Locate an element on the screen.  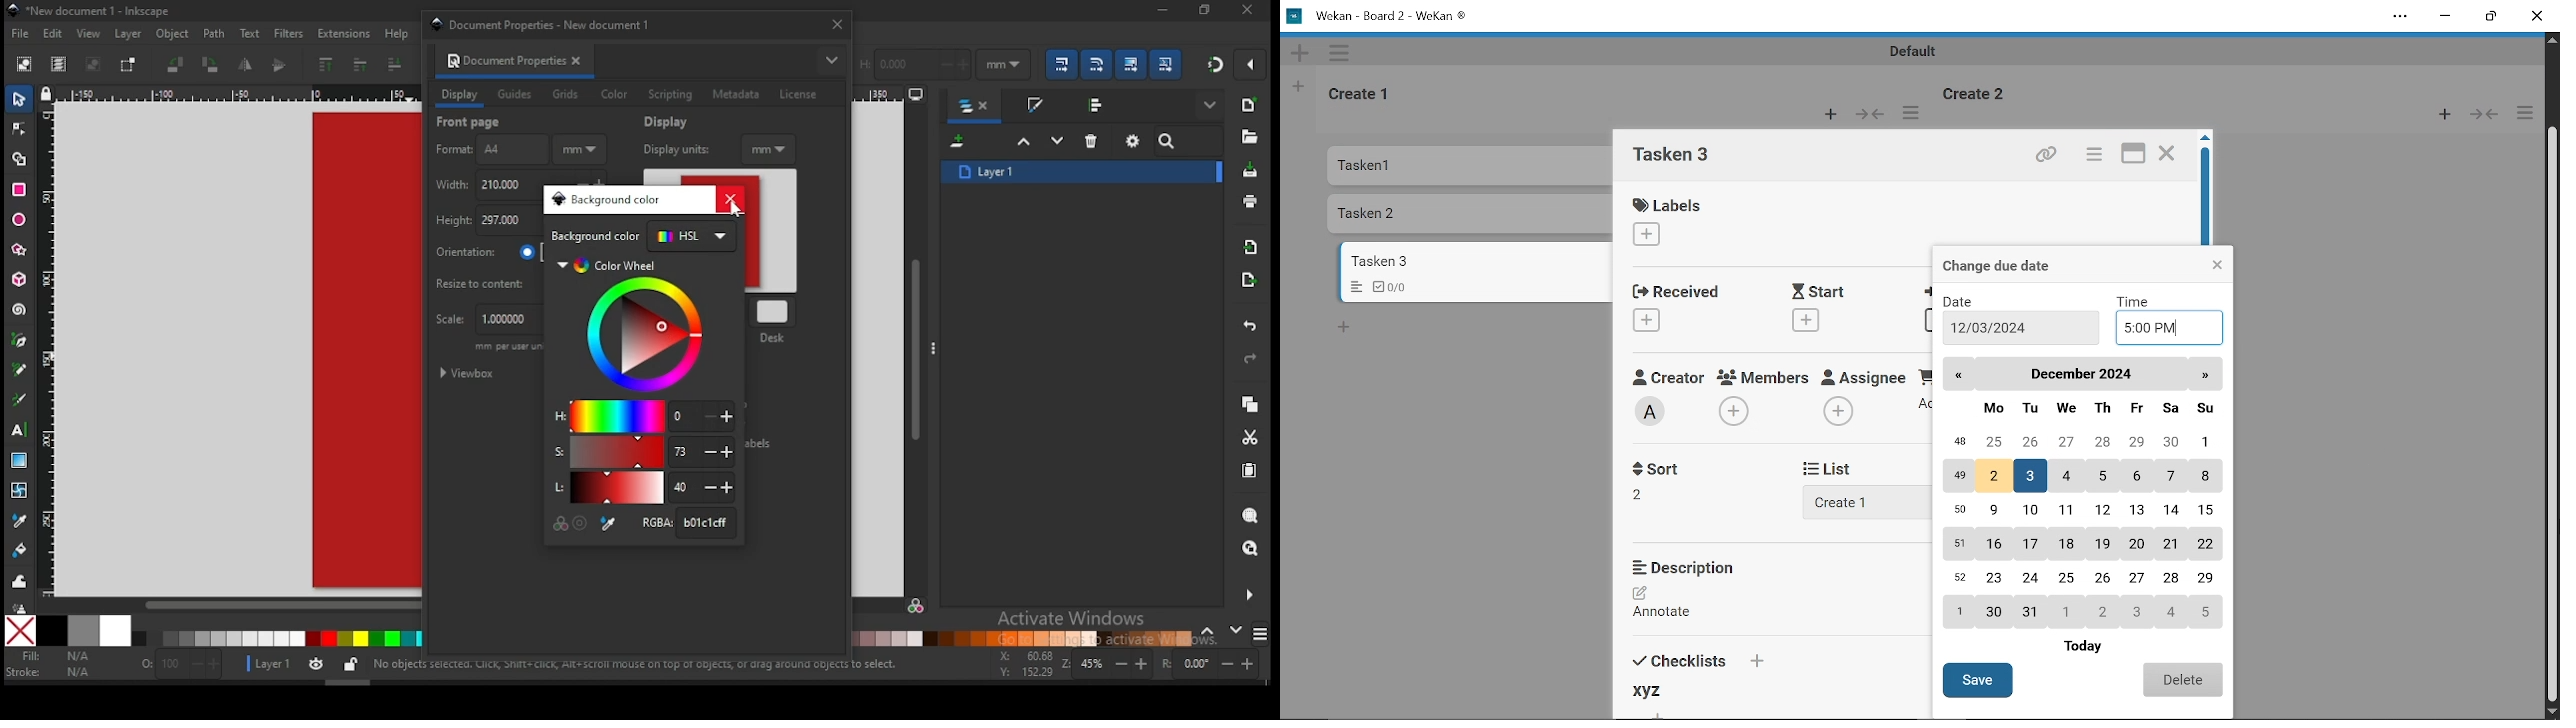
Checklists is located at coordinates (1696, 658).